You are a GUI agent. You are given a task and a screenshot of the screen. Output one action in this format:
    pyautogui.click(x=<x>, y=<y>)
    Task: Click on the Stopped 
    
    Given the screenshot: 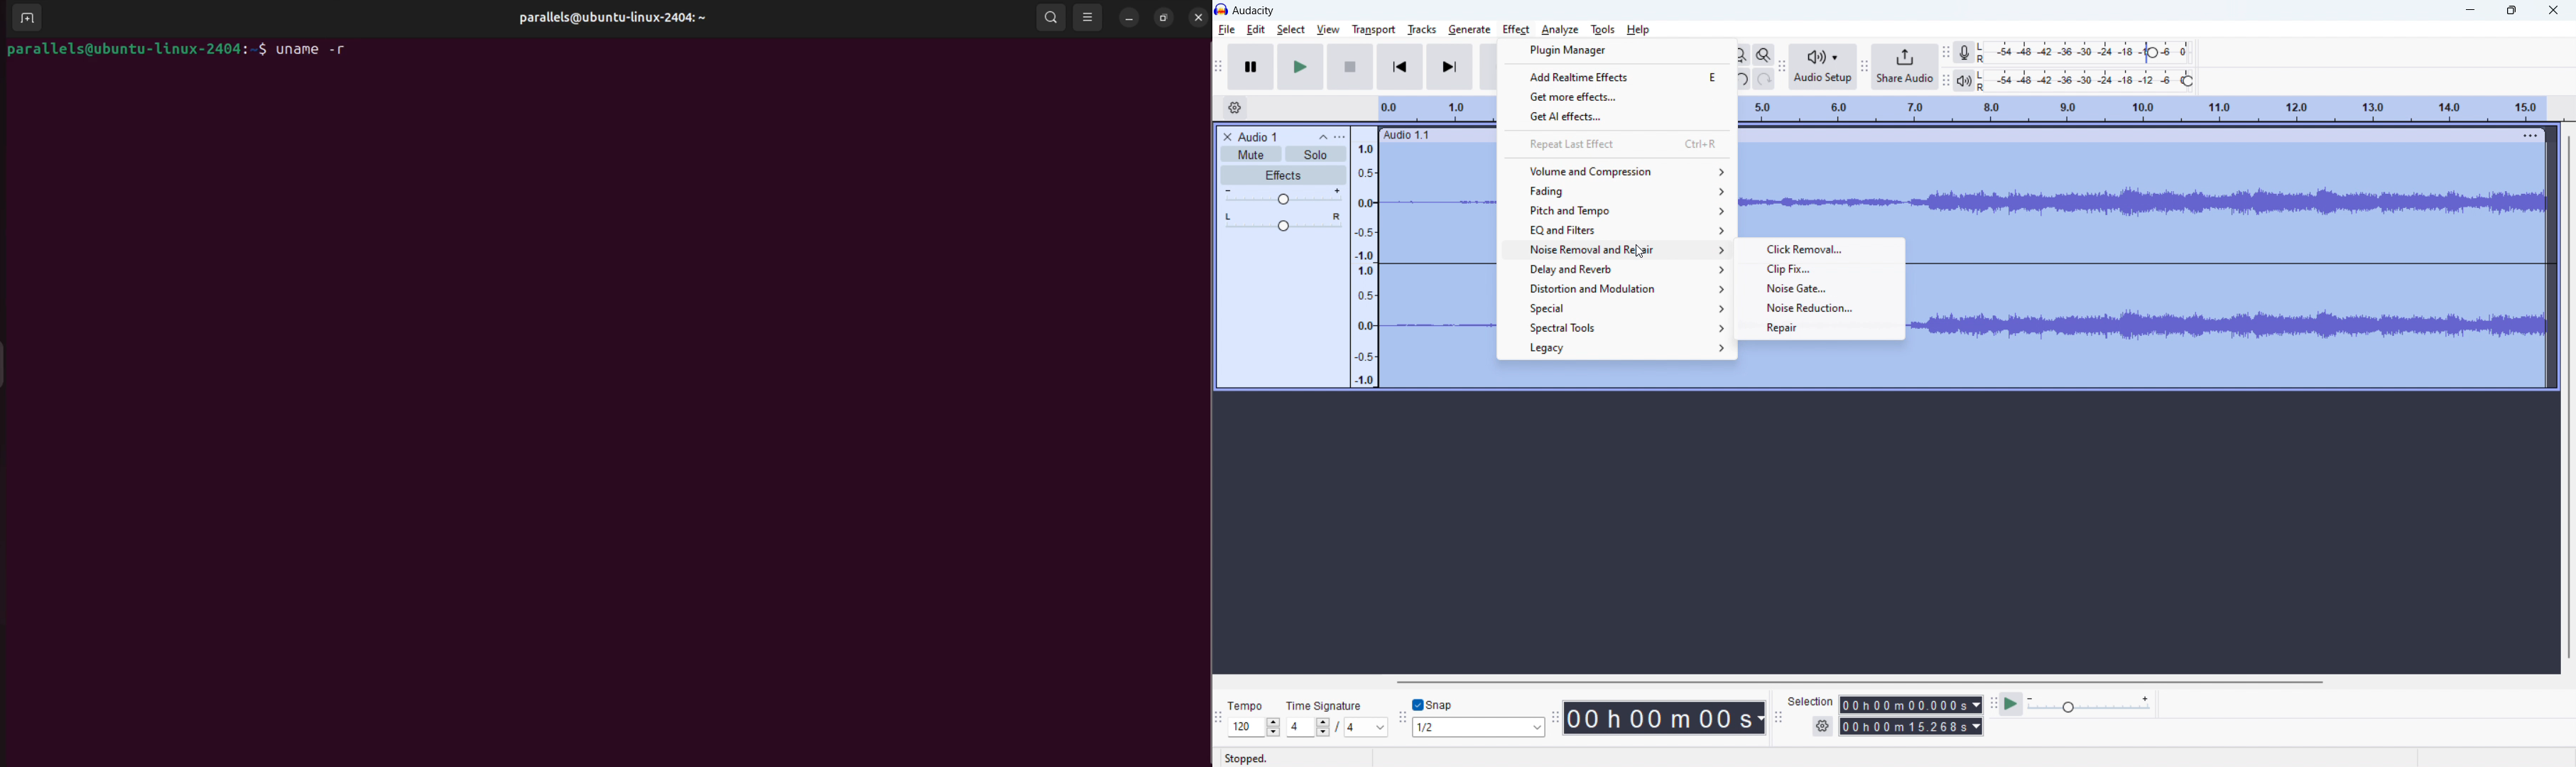 What is the action you would take?
    pyautogui.click(x=1249, y=758)
    